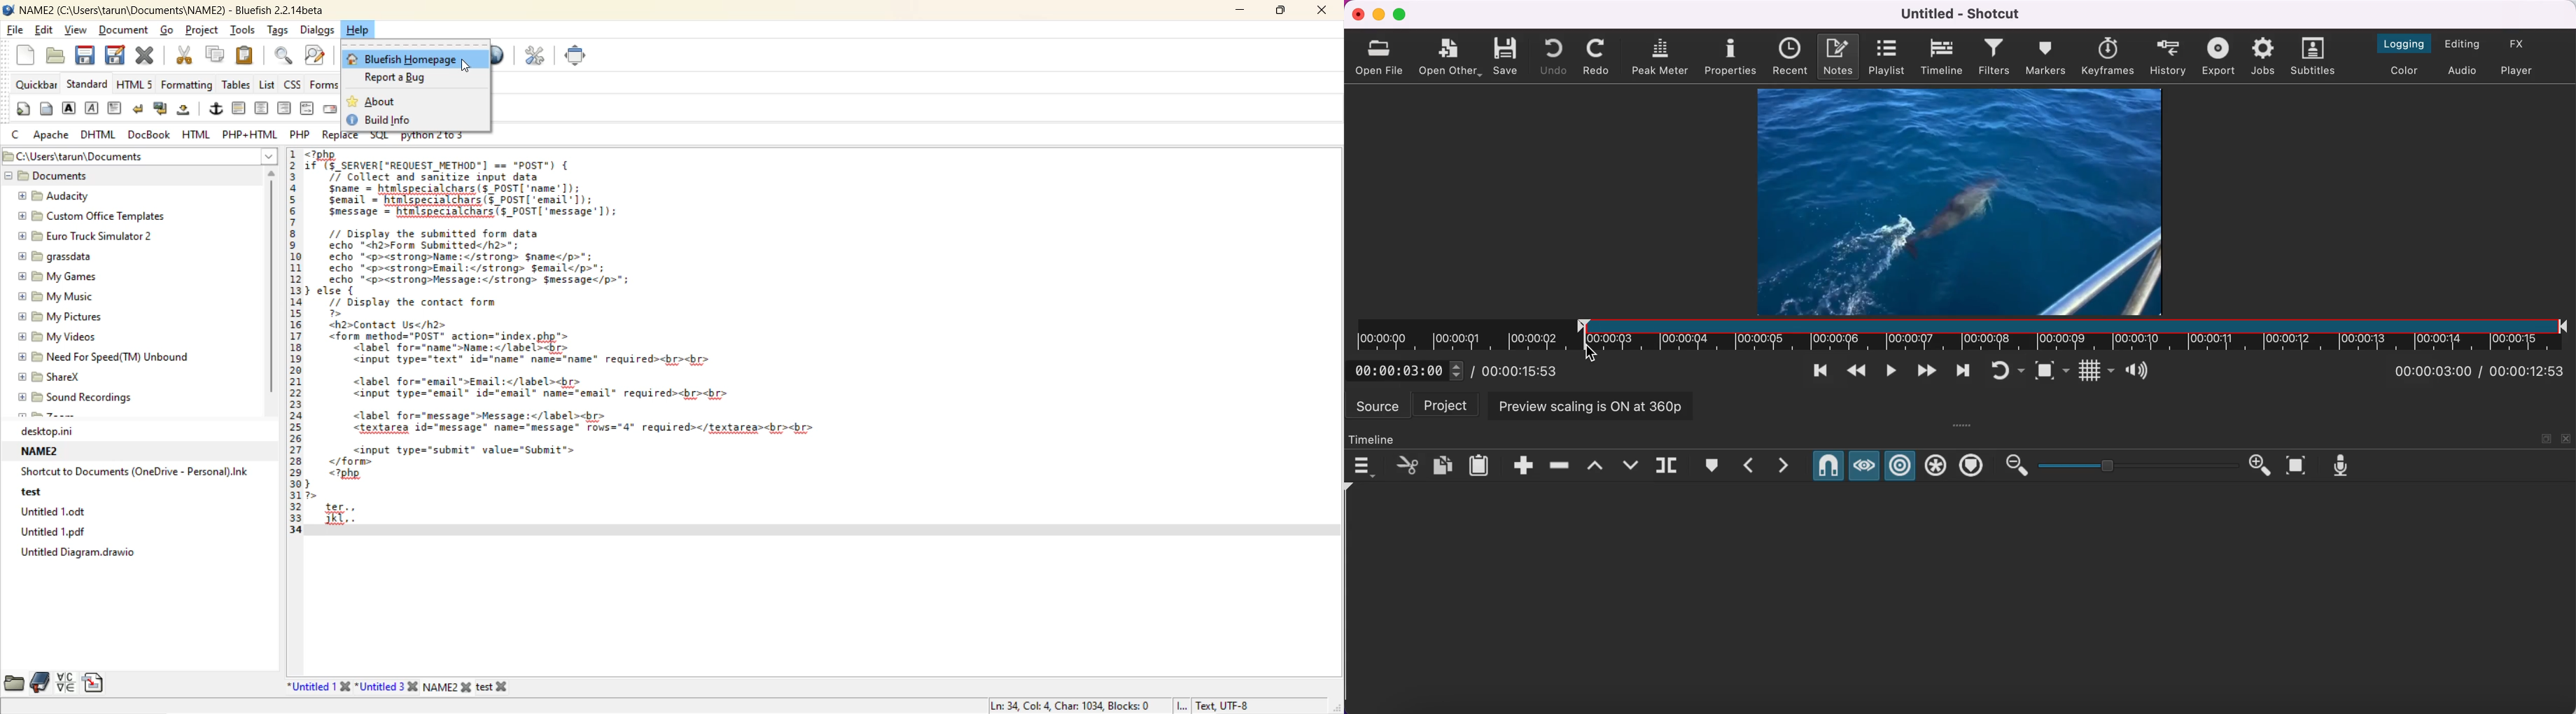  Describe the element at coordinates (317, 57) in the screenshot. I see `find and replace` at that location.